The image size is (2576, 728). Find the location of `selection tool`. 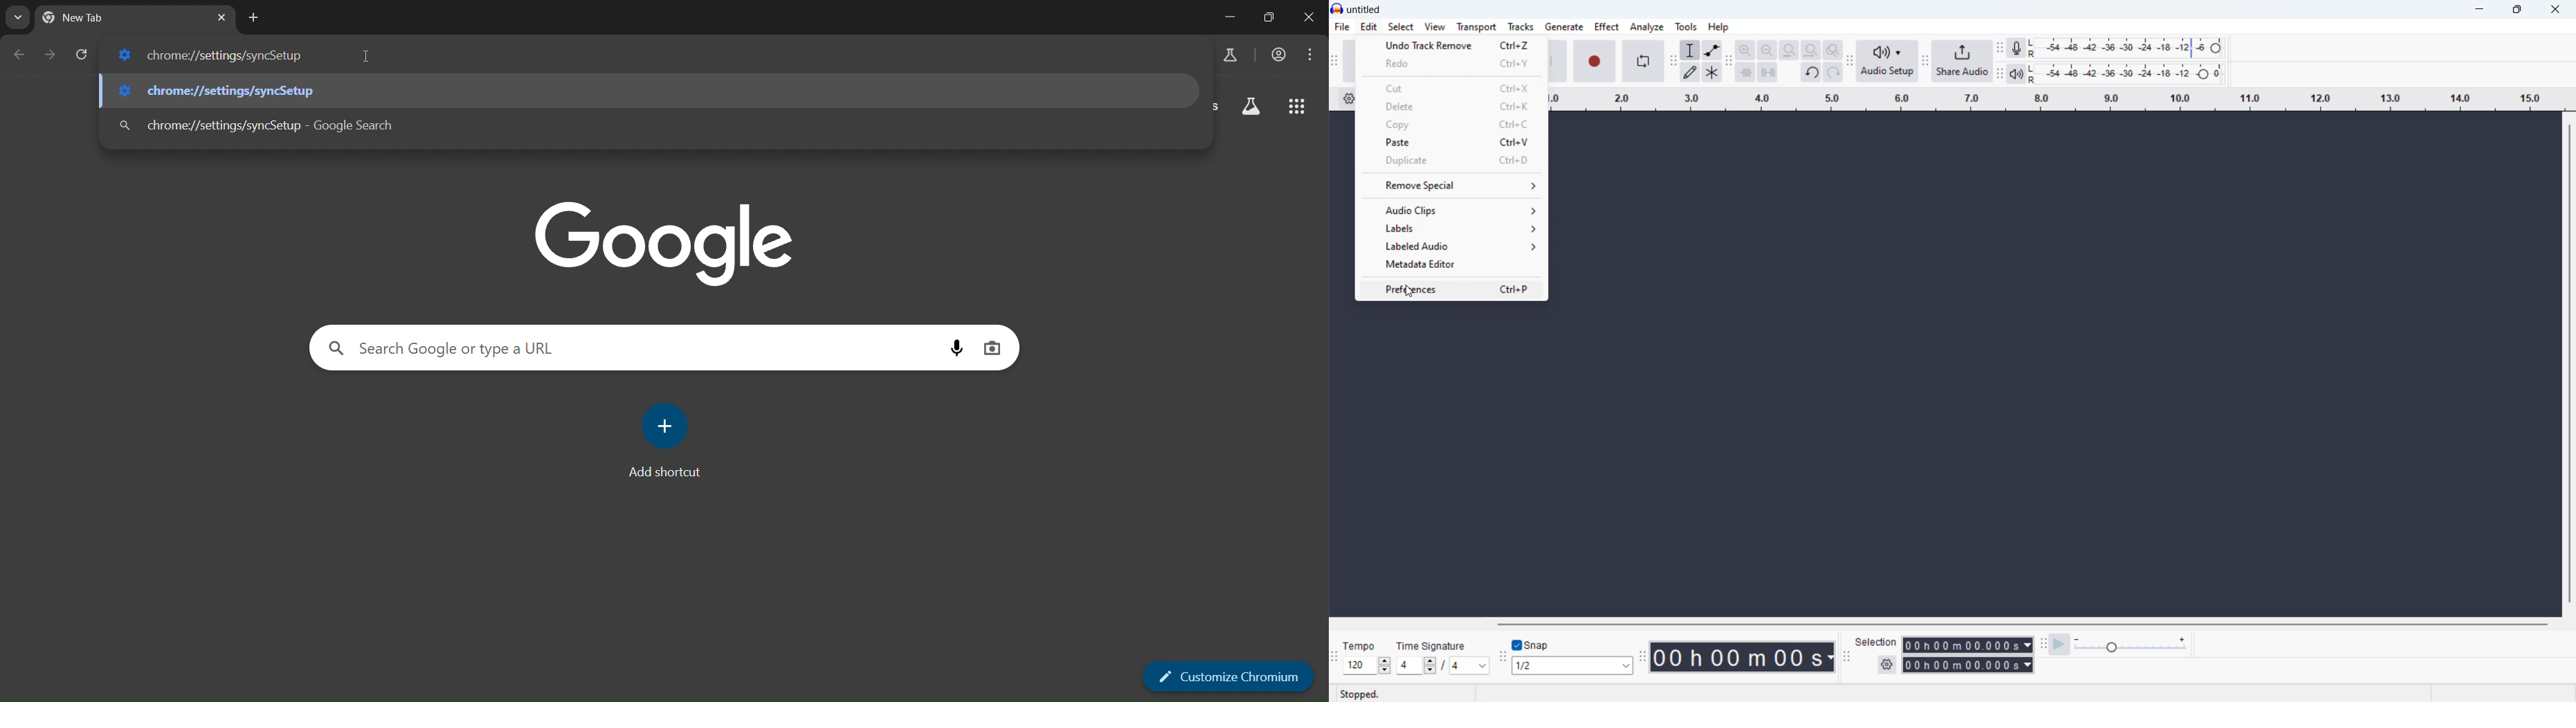

selection tool is located at coordinates (1689, 50).